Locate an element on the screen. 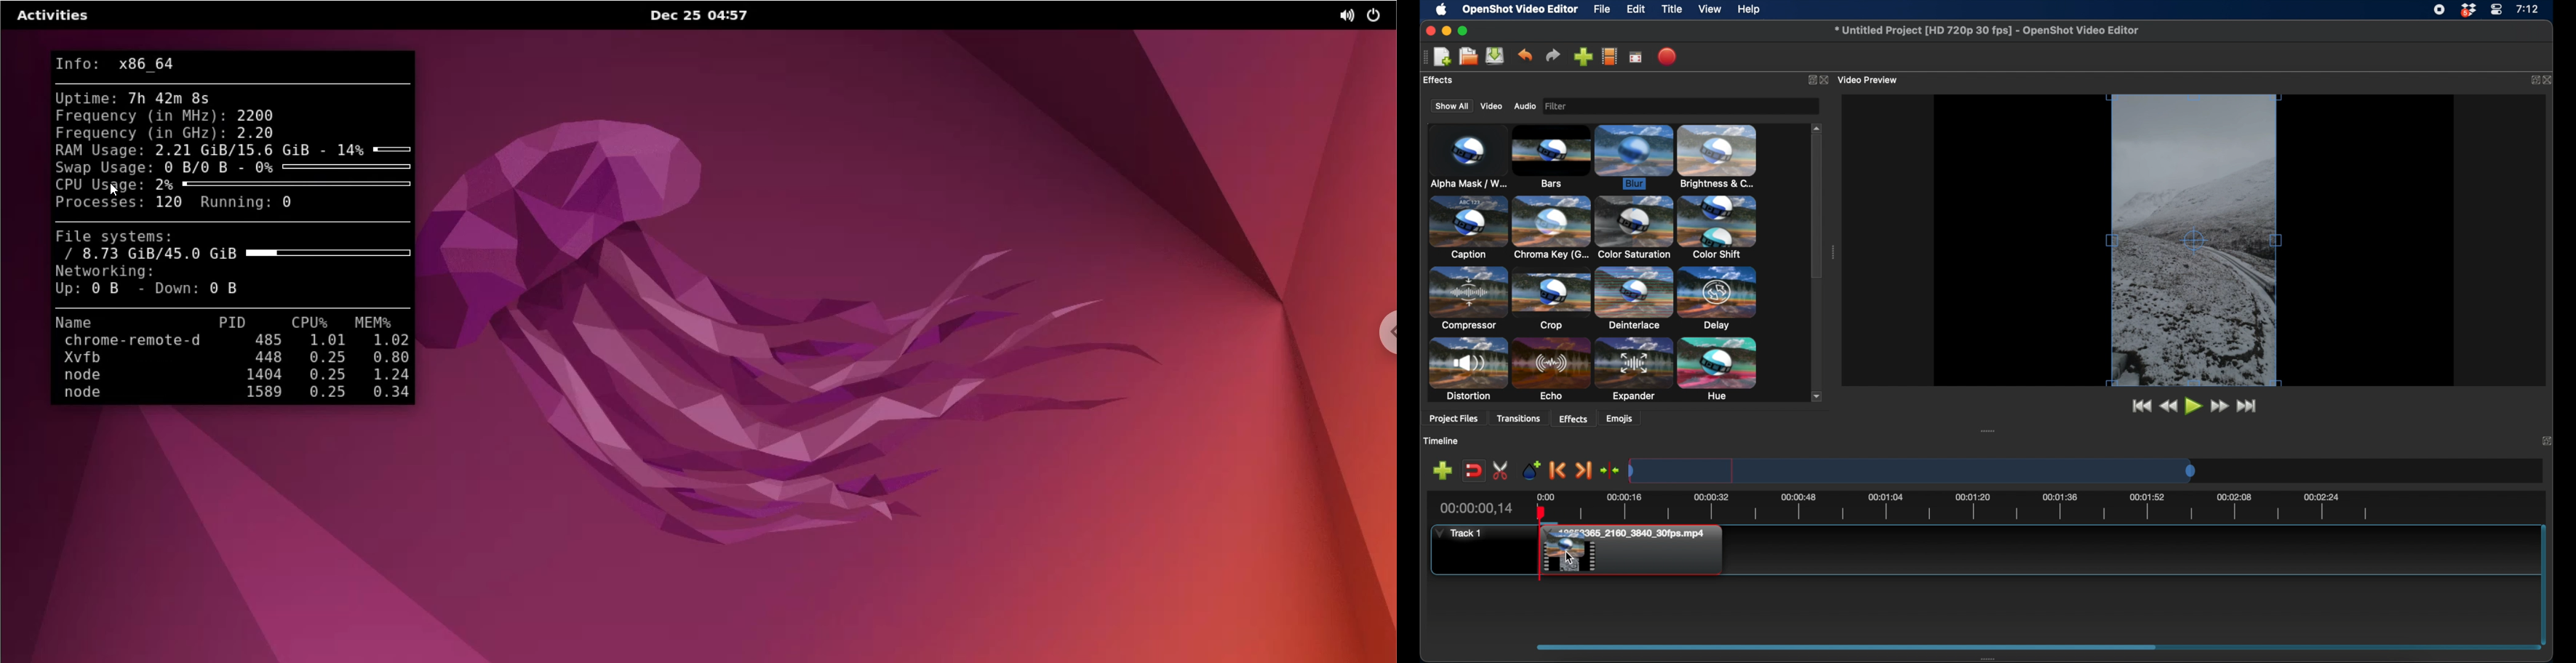  center the playhead on timeline is located at coordinates (1611, 470).